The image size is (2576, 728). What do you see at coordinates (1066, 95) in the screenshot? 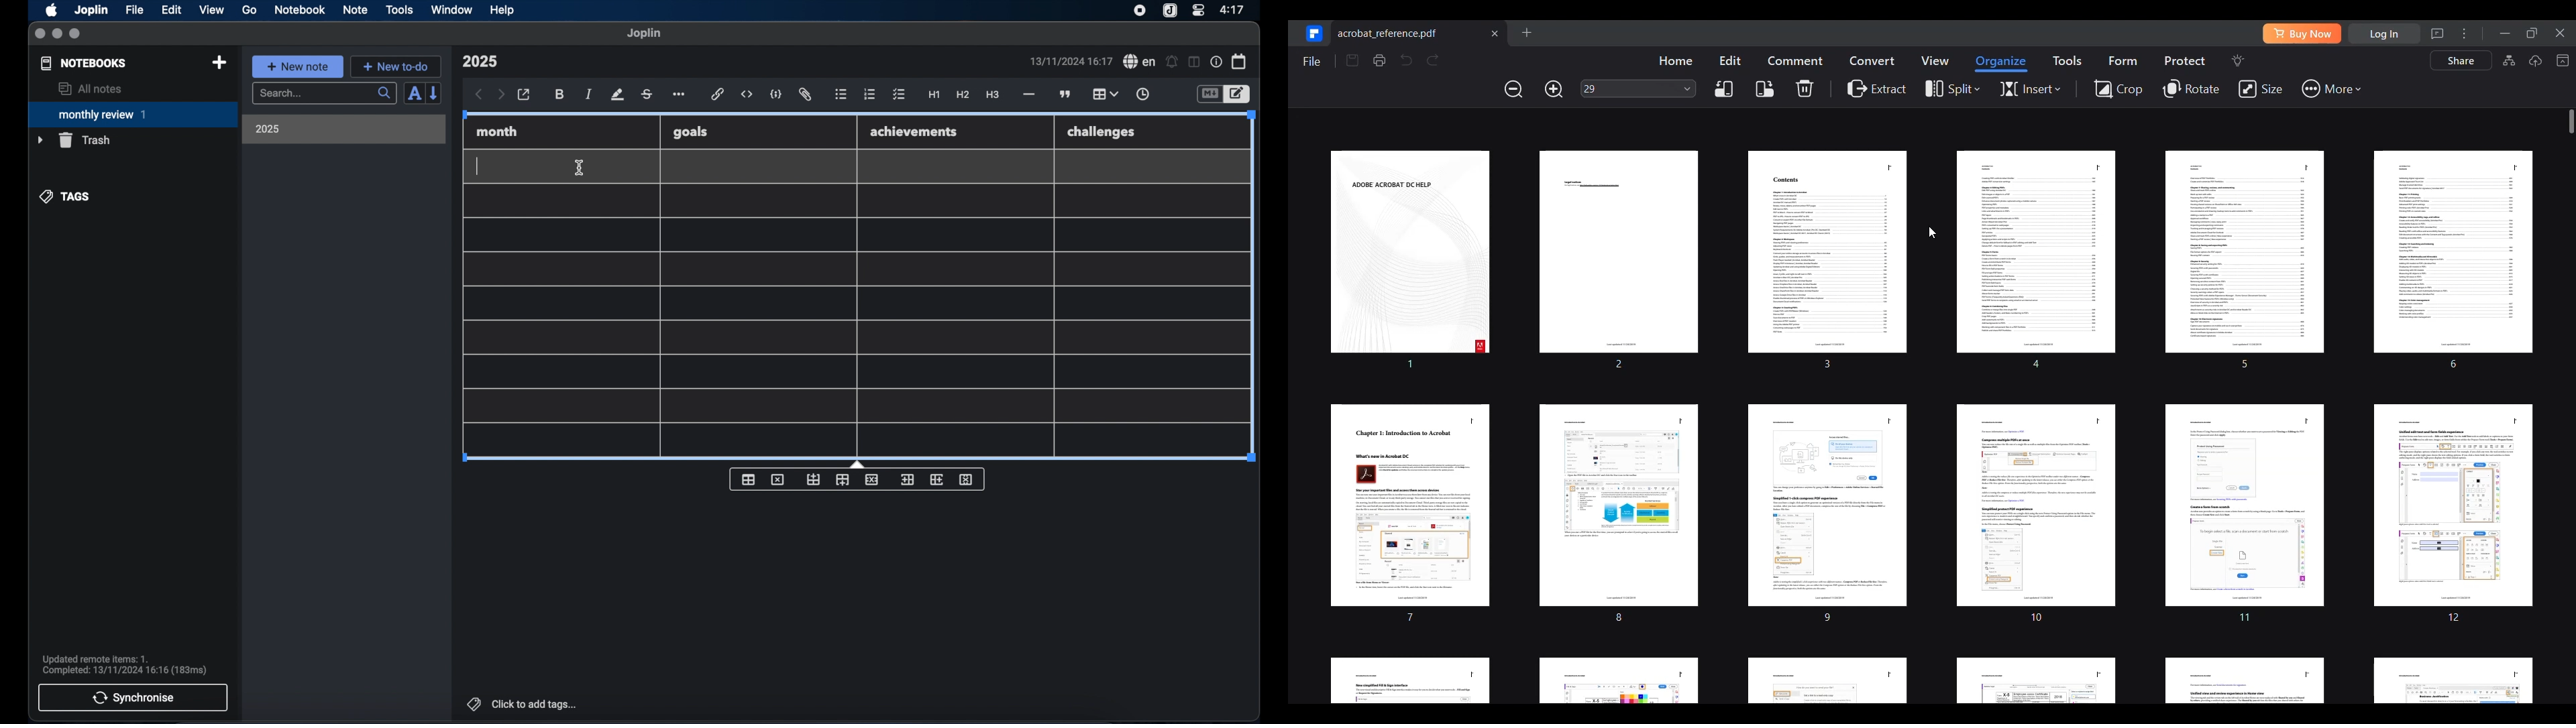
I see `block quotes` at bounding box center [1066, 95].